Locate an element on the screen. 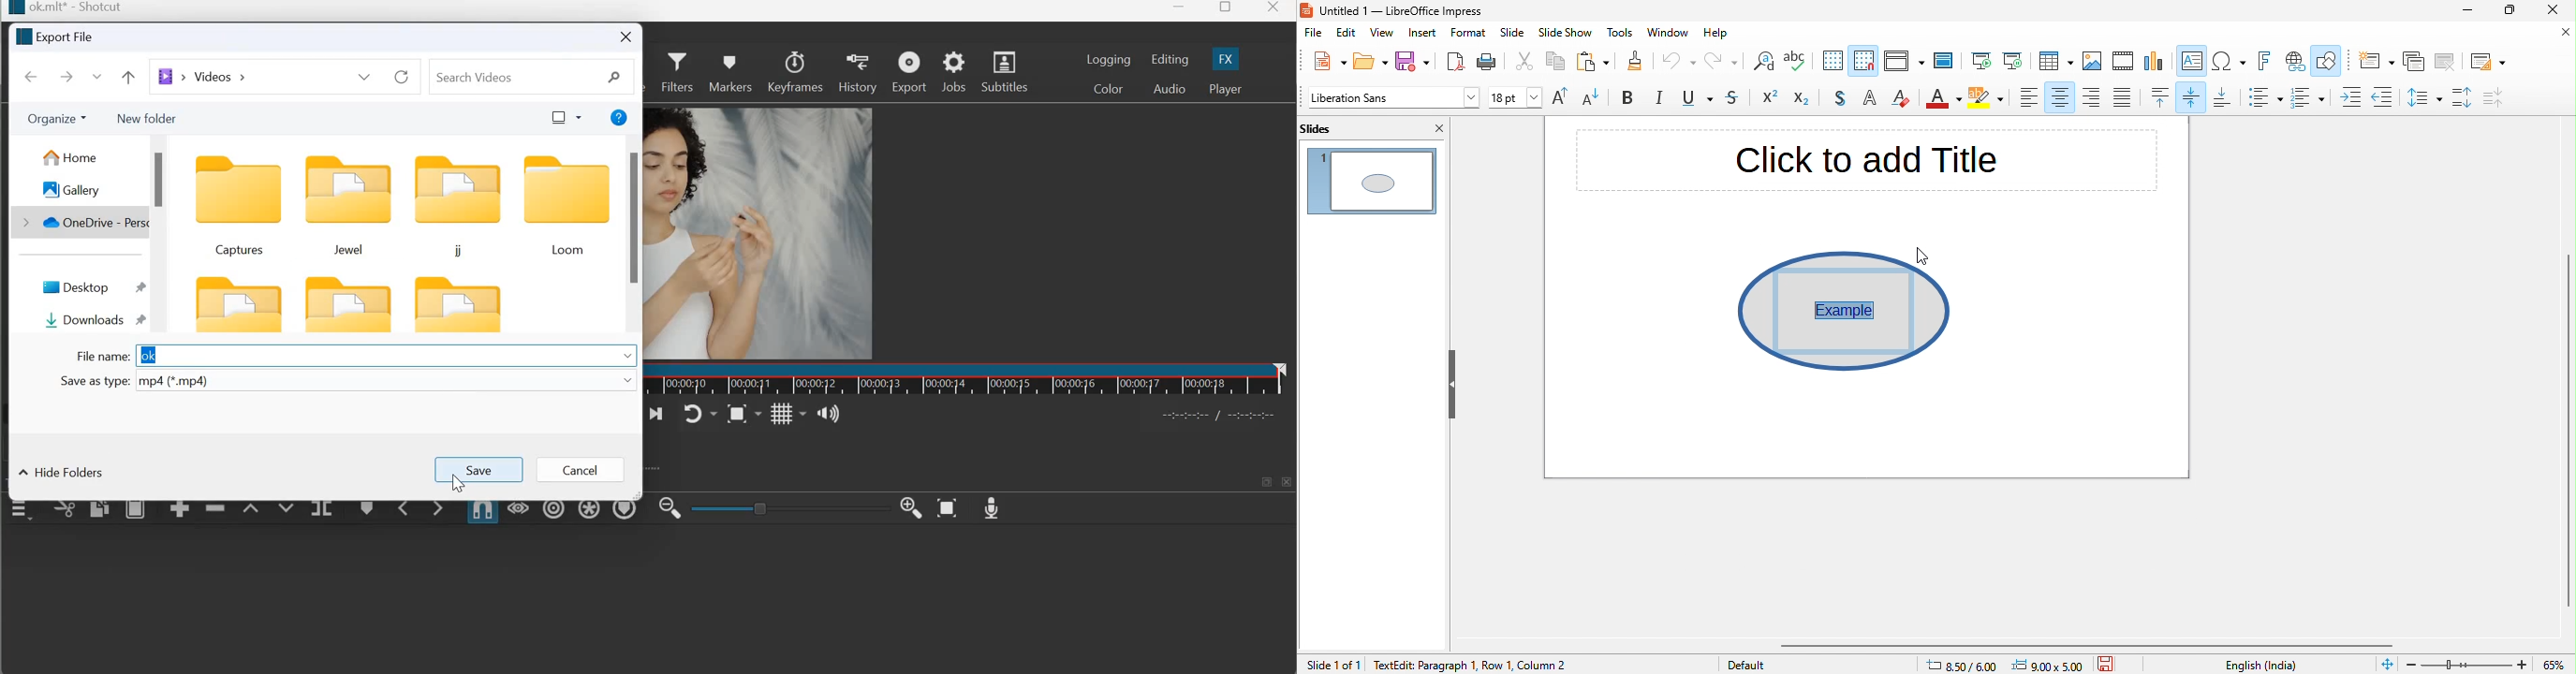 This screenshot has height=700, width=2576. decrease indent is located at coordinates (2382, 95).